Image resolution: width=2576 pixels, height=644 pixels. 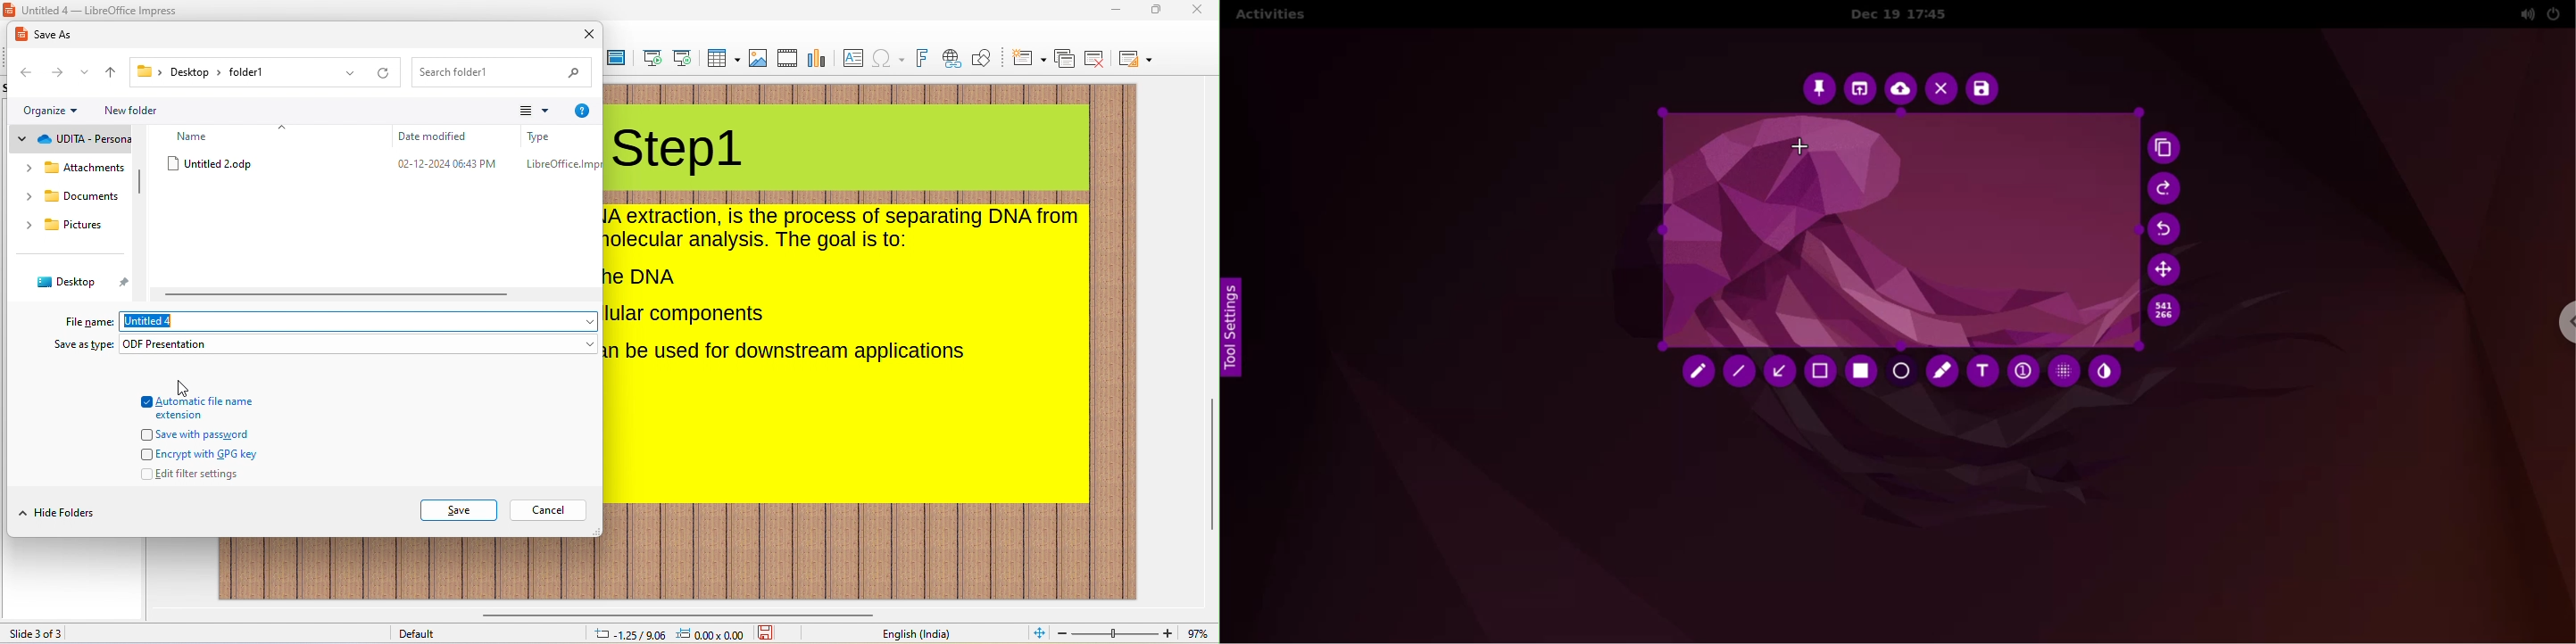 What do you see at coordinates (233, 163) in the screenshot?
I see `untitled2` at bounding box center [233, 163].